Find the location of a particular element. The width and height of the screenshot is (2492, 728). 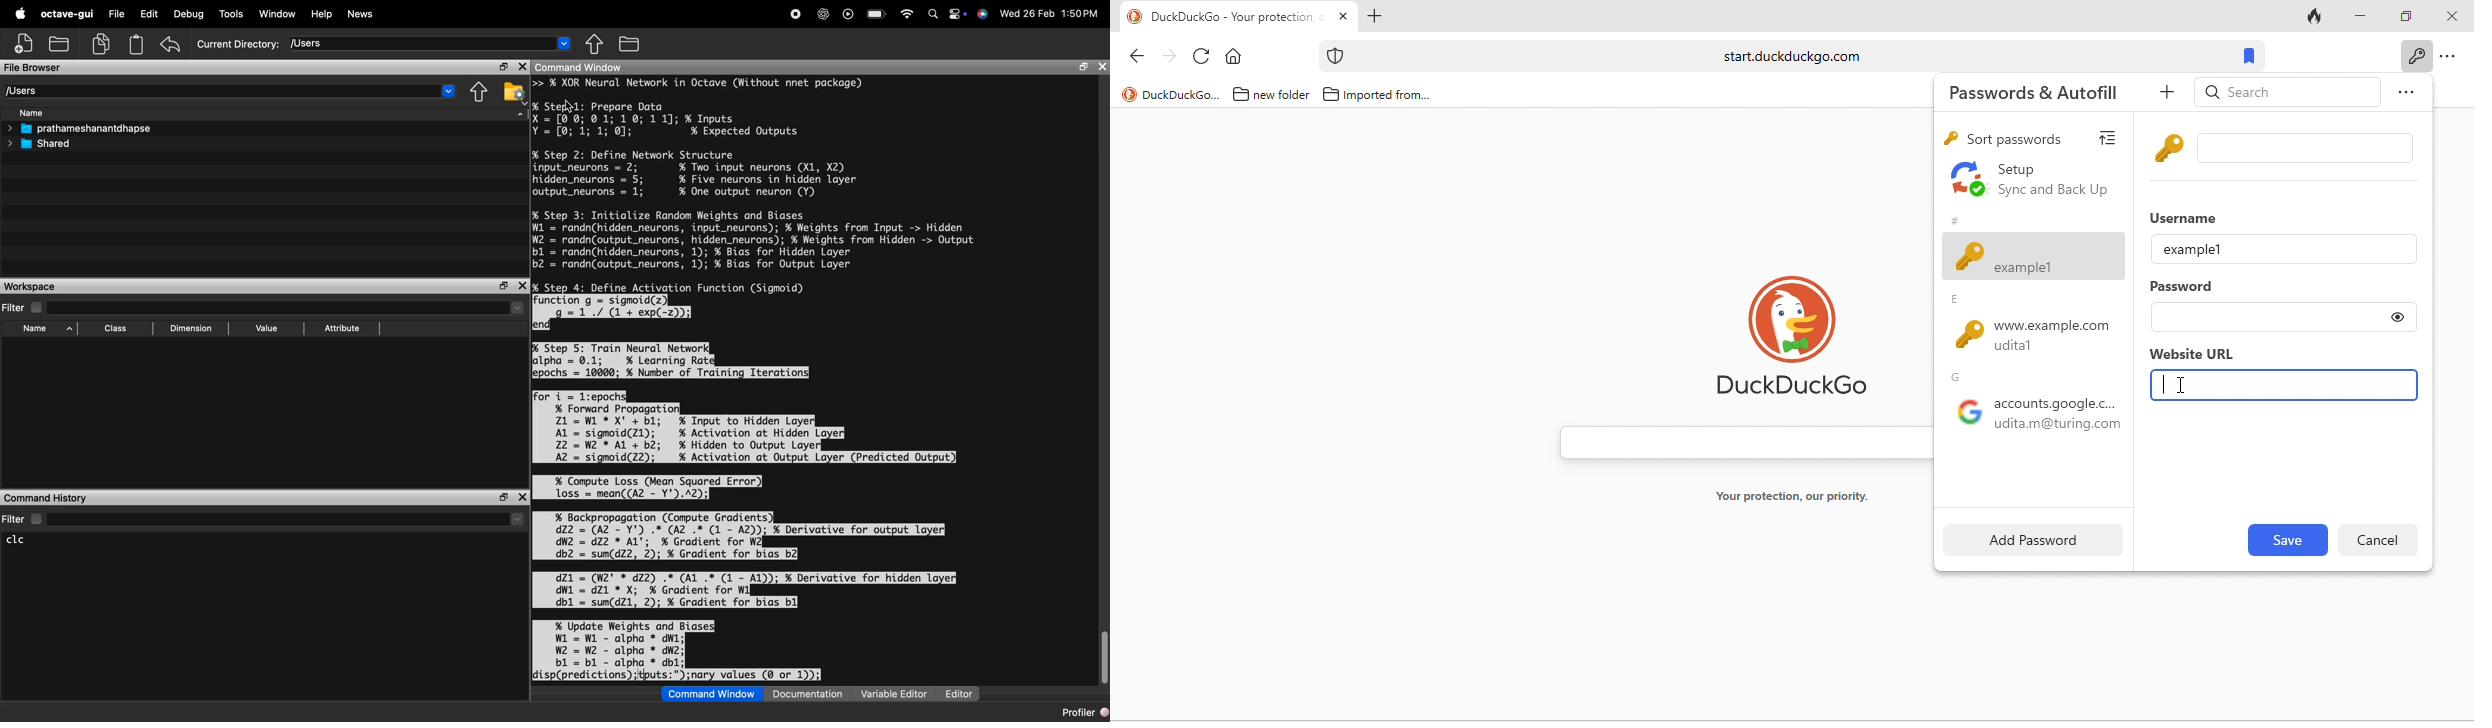

1:50PM is located at coordinates (1080, 14).